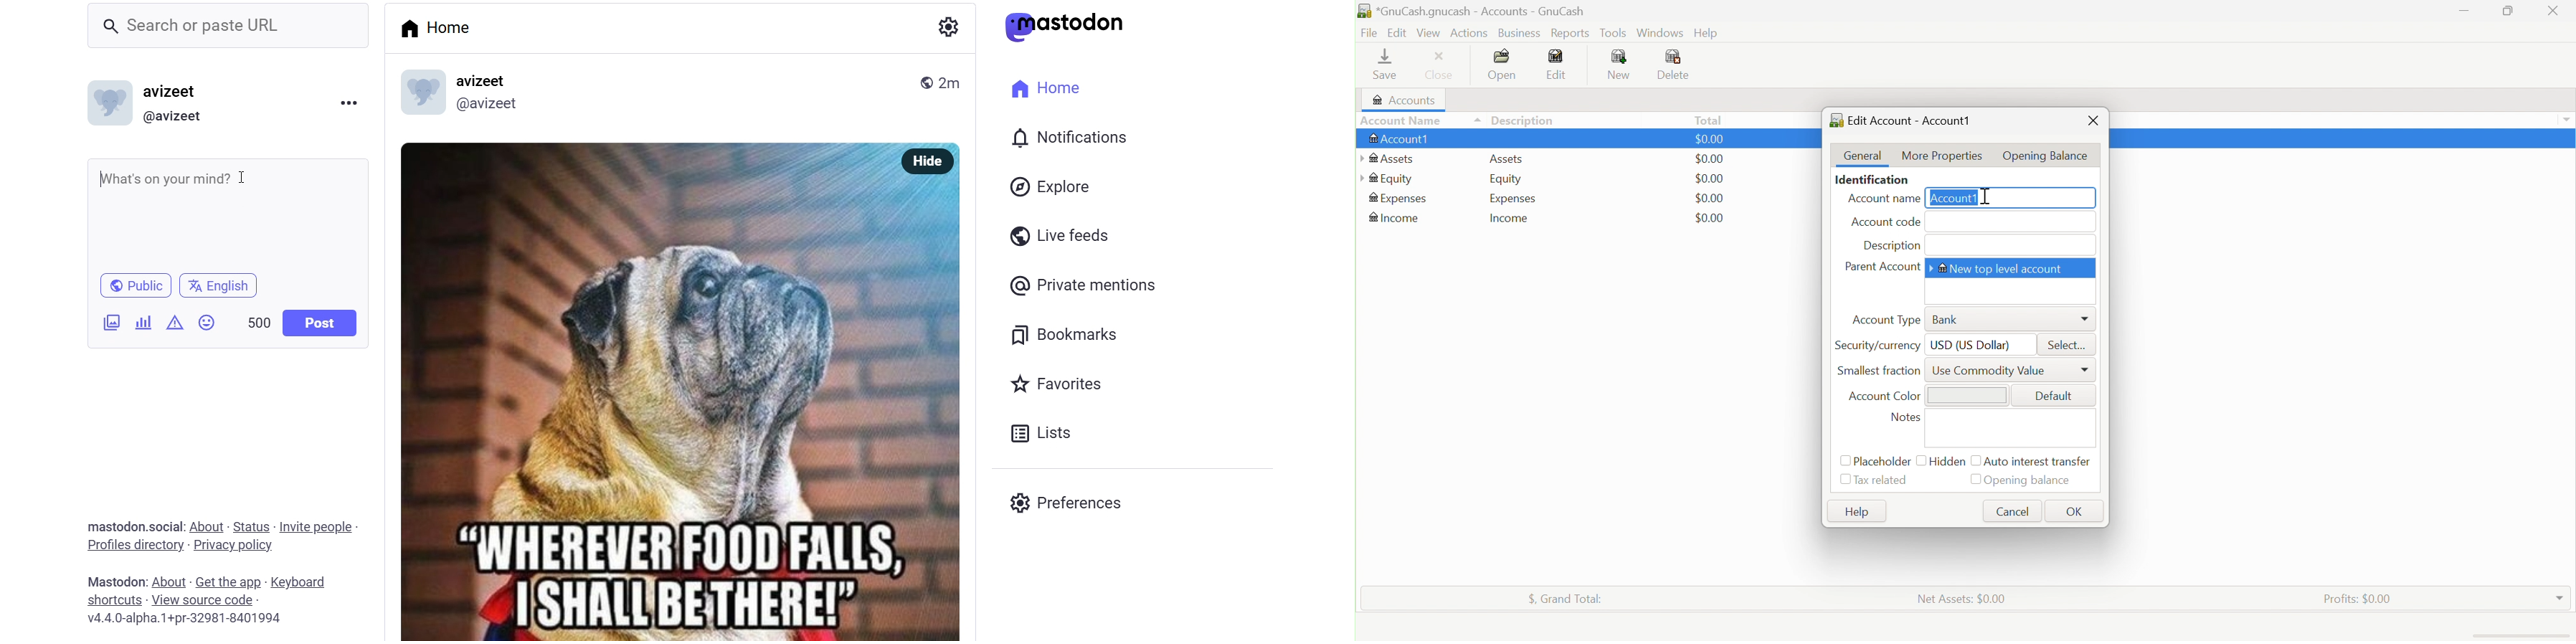 Image resolution: width=2576 pixels, height=644 pixels. I want to click on $0.00, so click(1711, 218).